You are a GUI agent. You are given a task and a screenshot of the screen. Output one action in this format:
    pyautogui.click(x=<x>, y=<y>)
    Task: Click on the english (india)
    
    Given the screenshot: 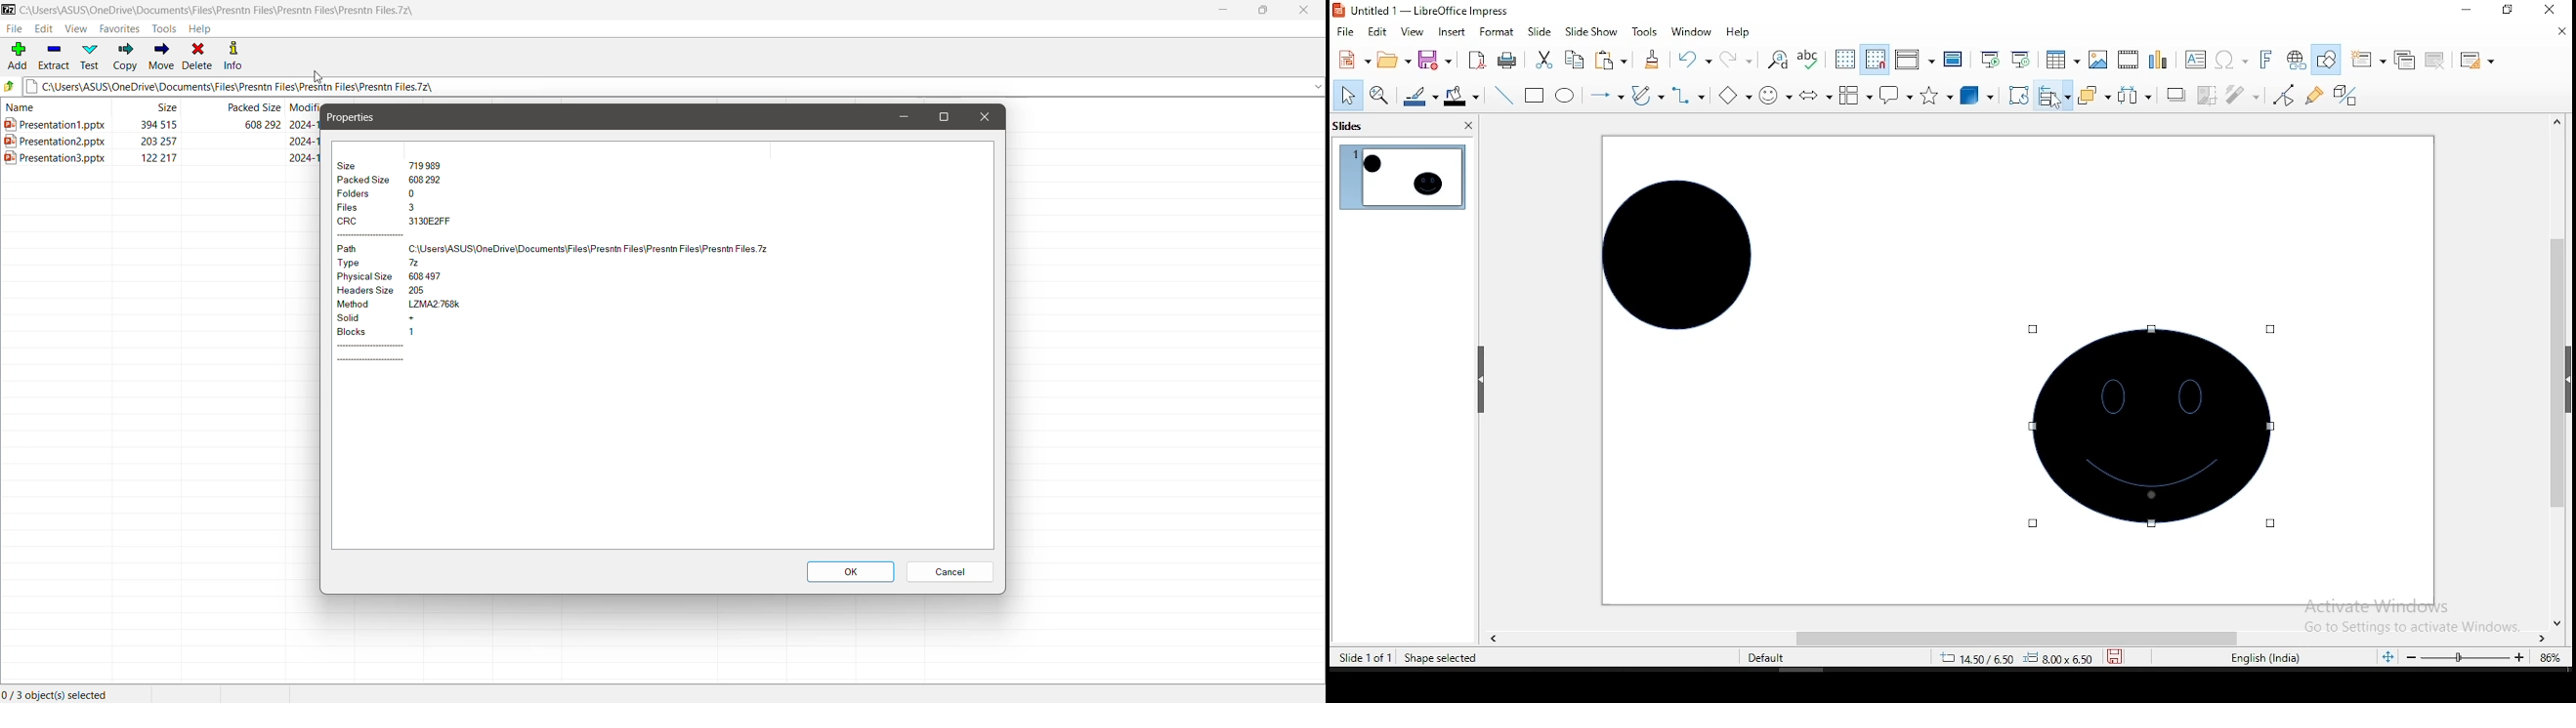 What is the action you would take?
    pyautogui.click(x=2270, y=658)
    